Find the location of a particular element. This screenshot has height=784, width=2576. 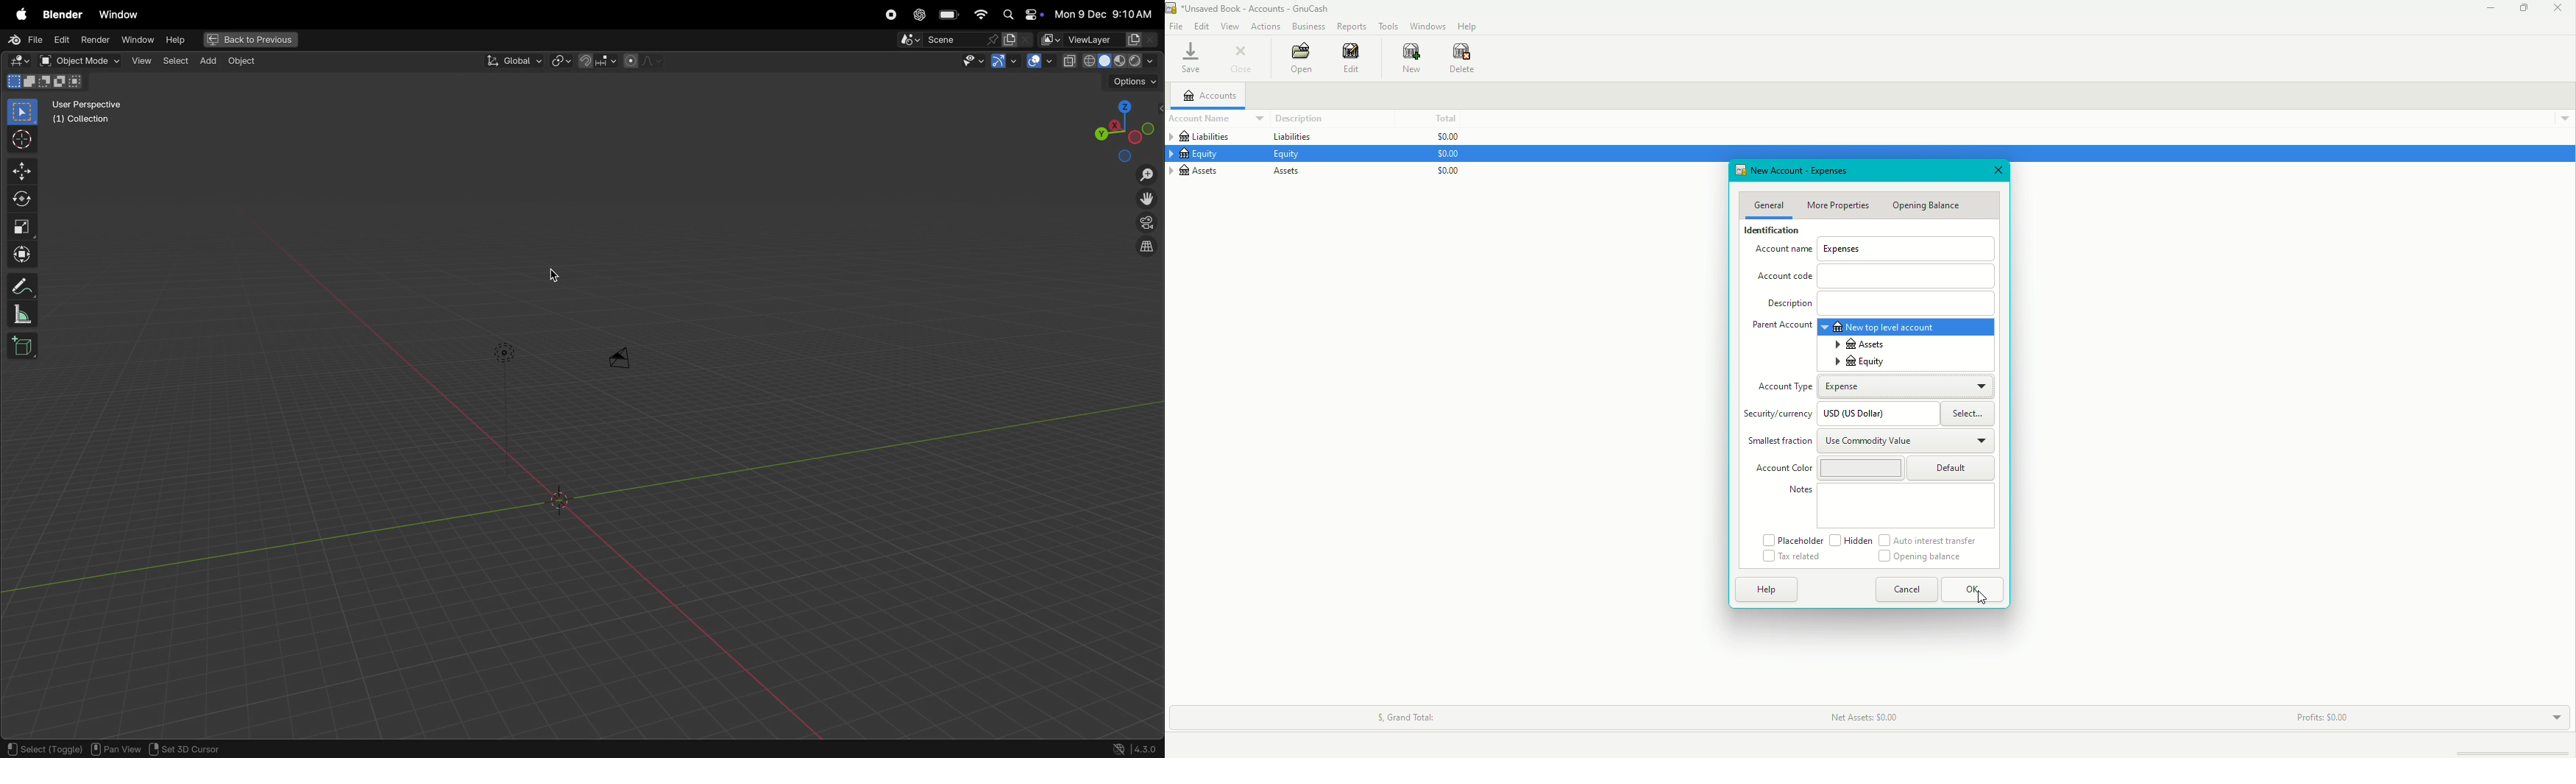

apple menu is located at coordinates (19, 14).